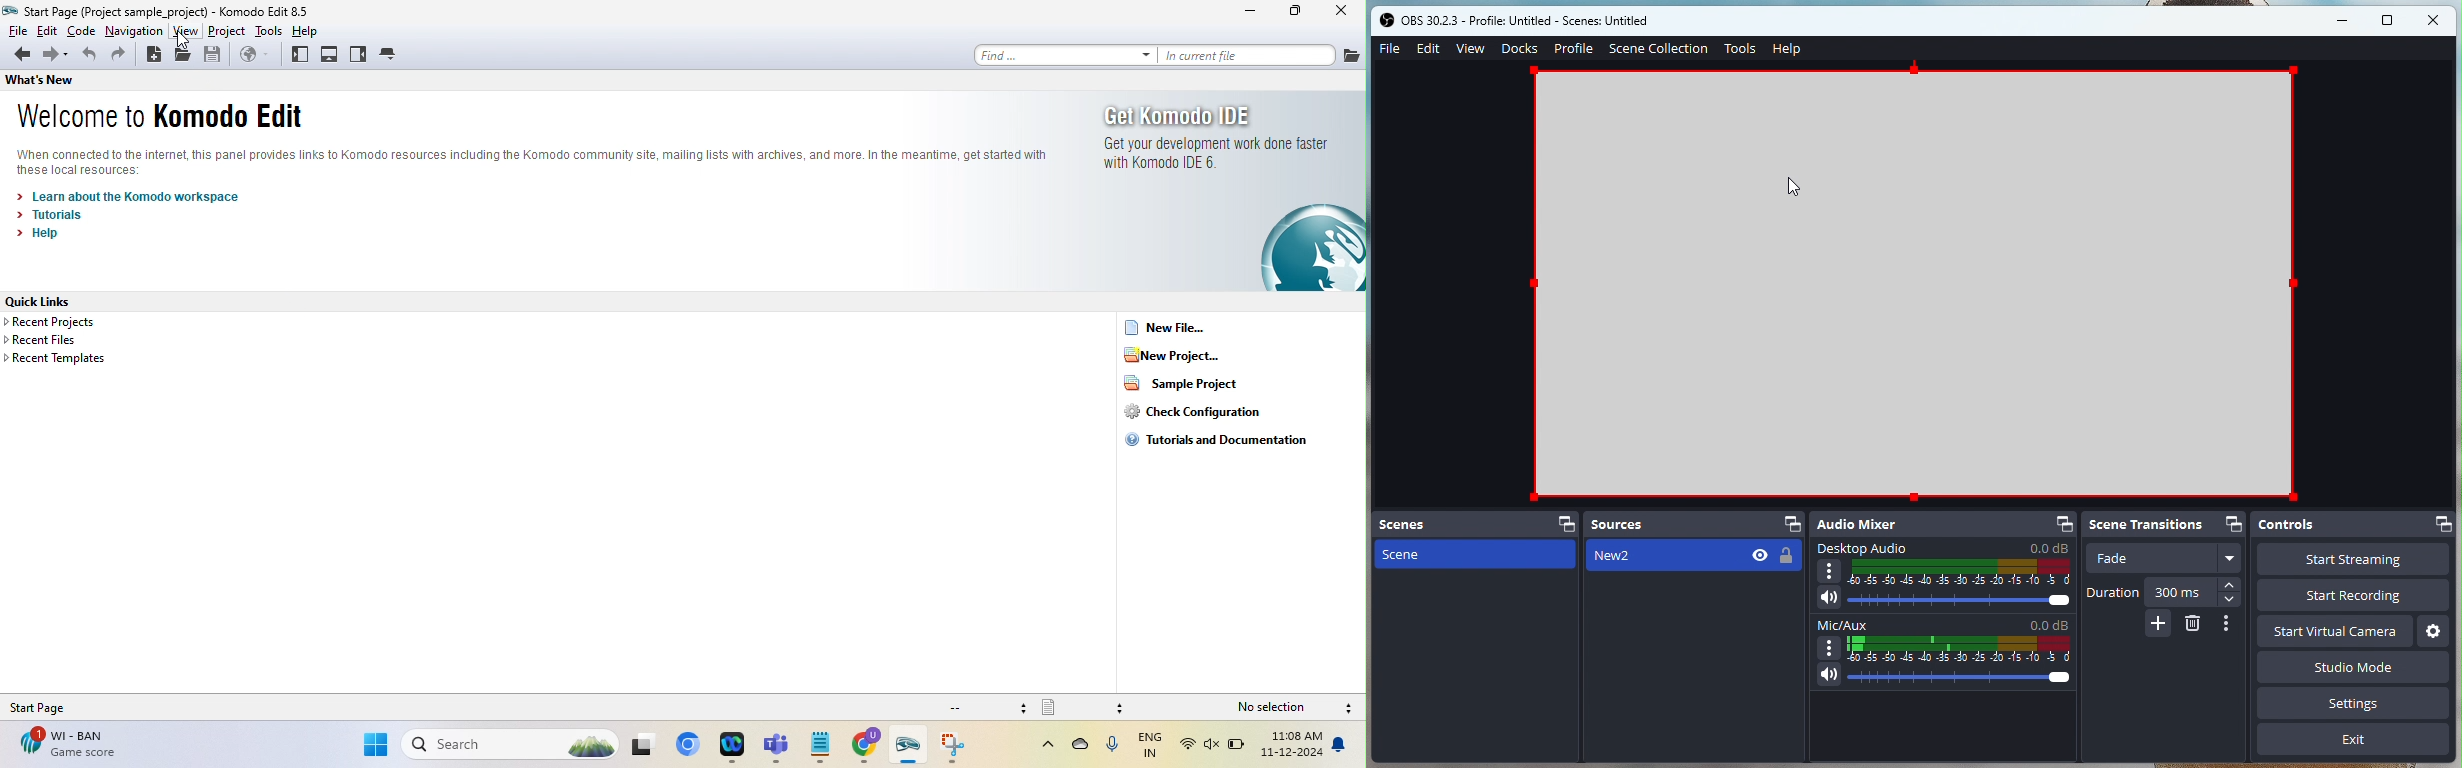 This screenshot has height=784, width=2464. What do you see at coordinates (2352, 561) in the screenshot?
I see `Start Streaming` at bounding box center [2352, 561].